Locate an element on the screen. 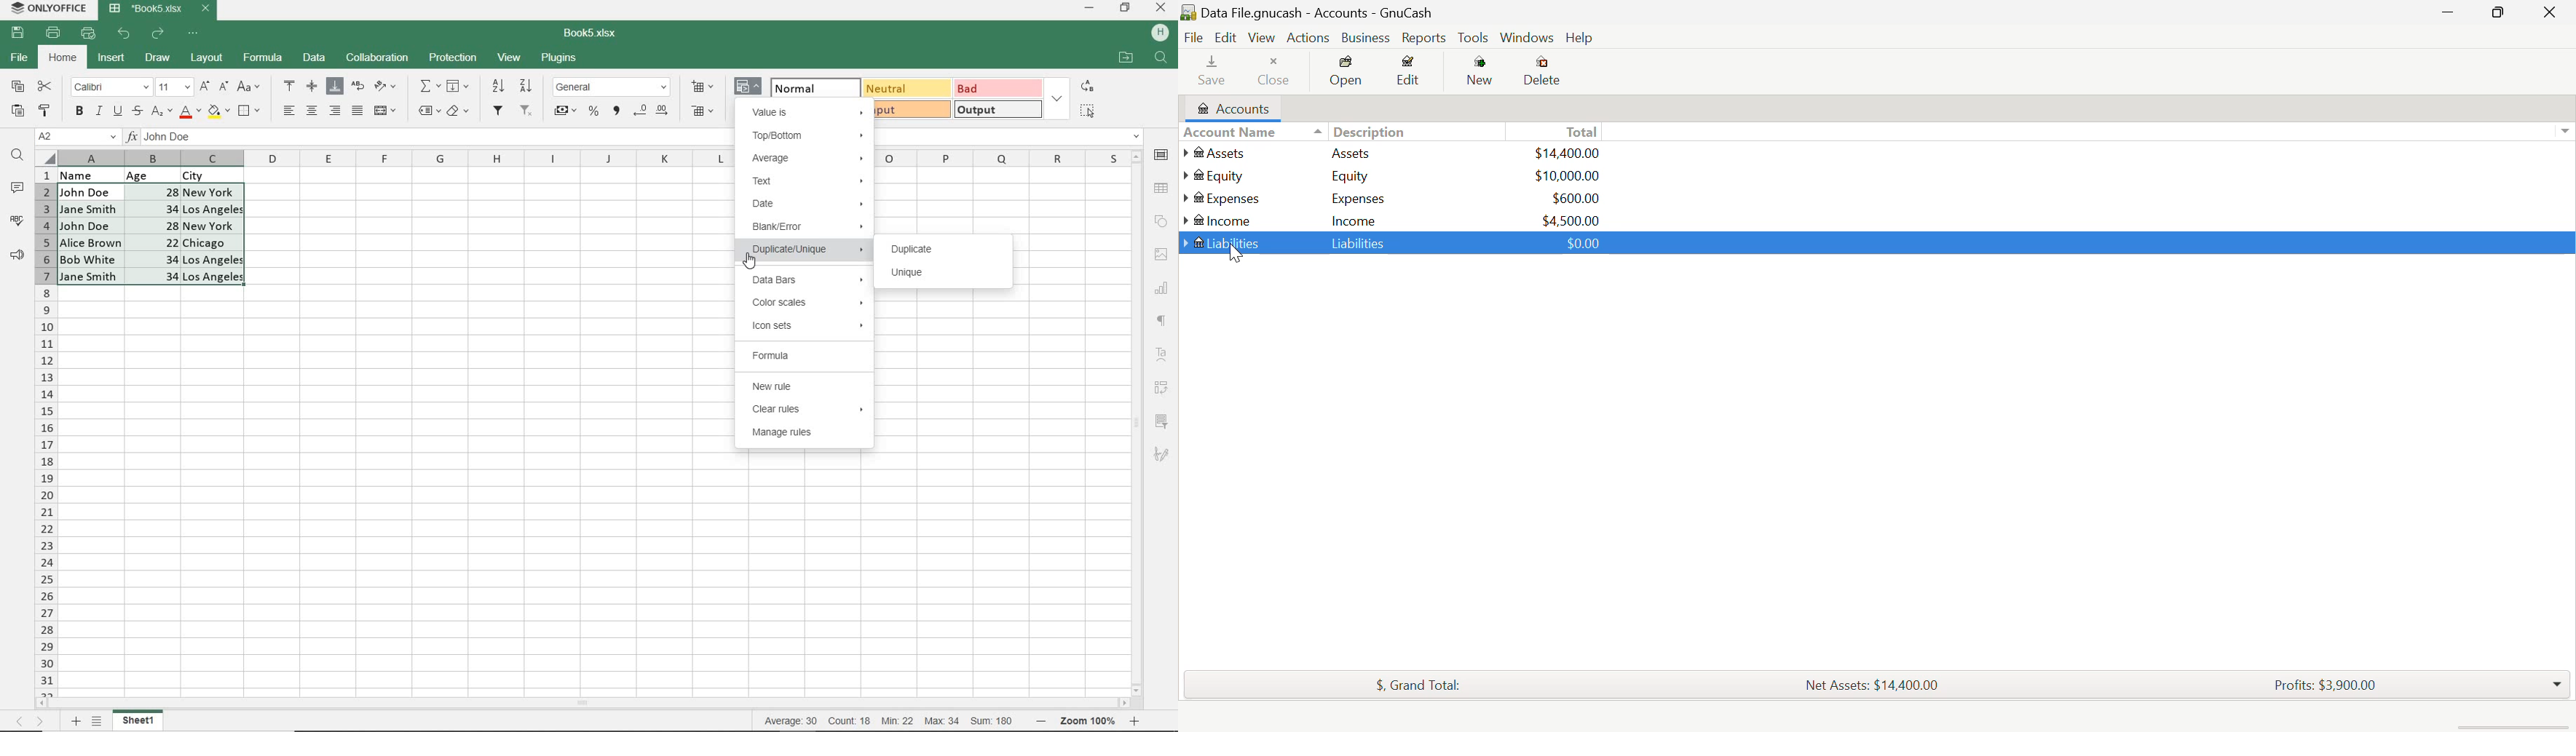 The height and width of the screenshot is (756, 2576). DUPLICATE/UNIQUE is located at coordinates (809, 252).